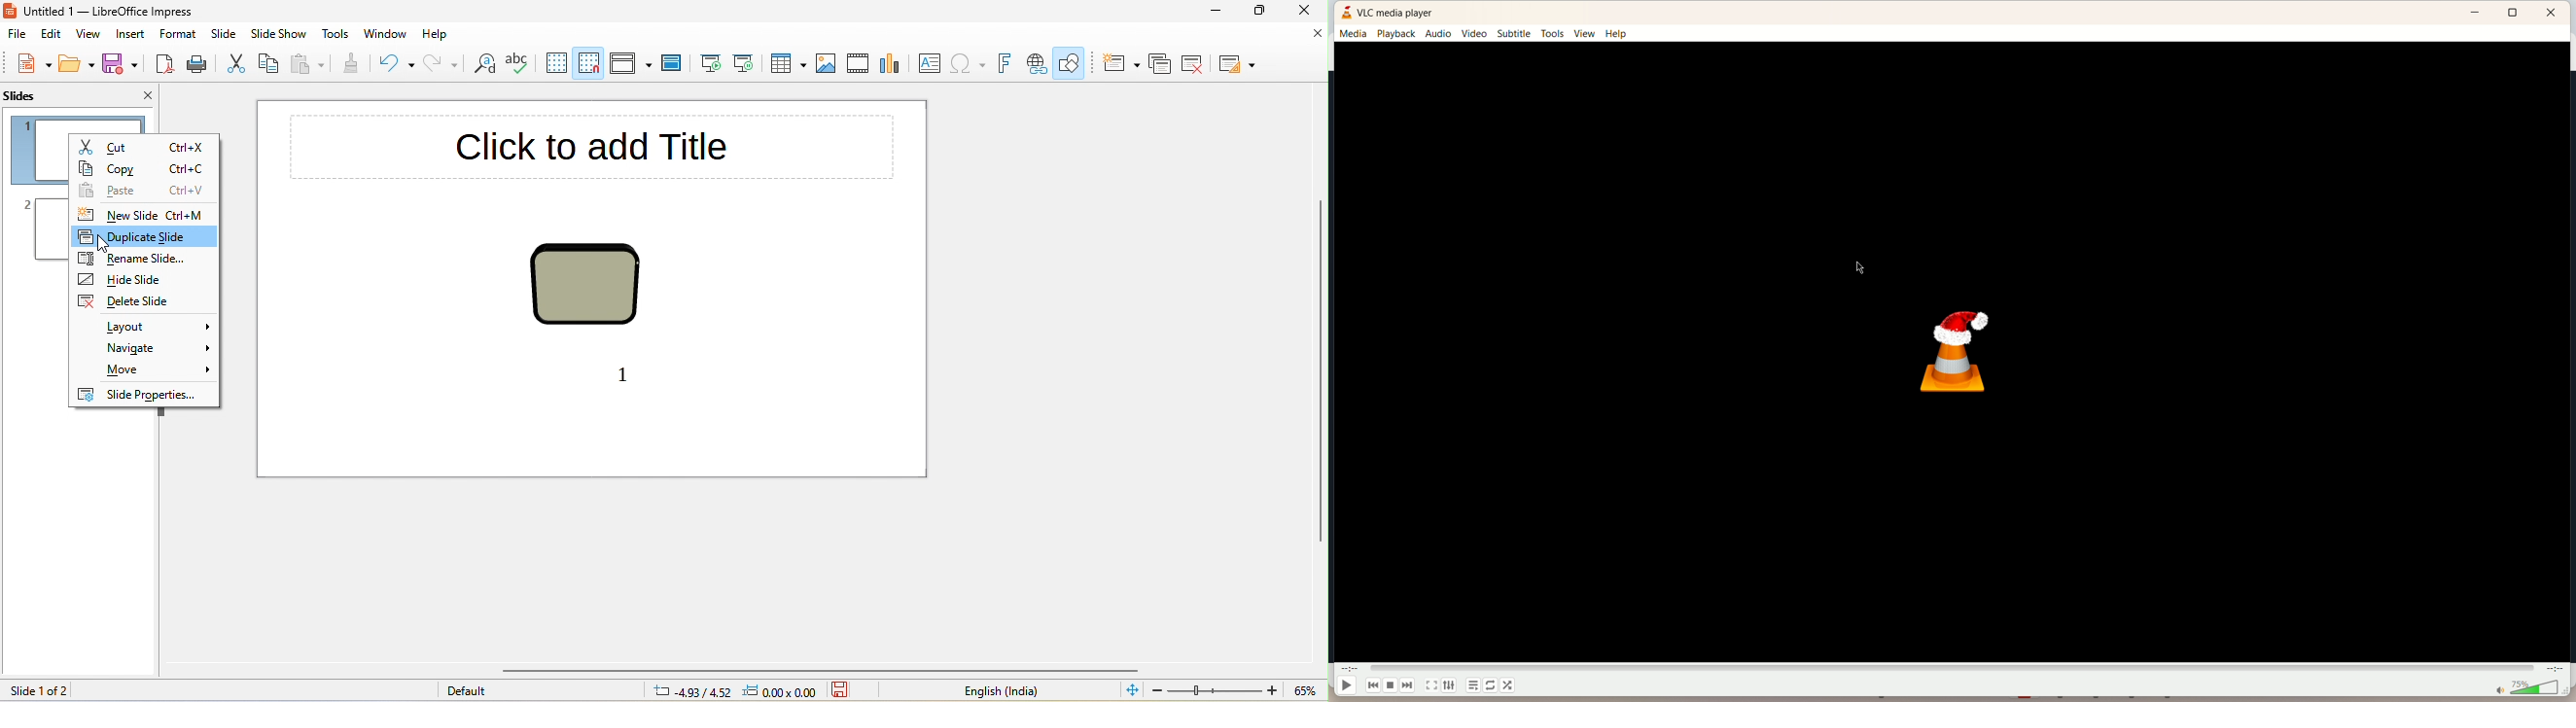 The height and width of the screenshot is (728, 2576). What do you see at coordinates (1119, 62) in the screenshot?
I see `new slide` at bounding box center [1119, 62].